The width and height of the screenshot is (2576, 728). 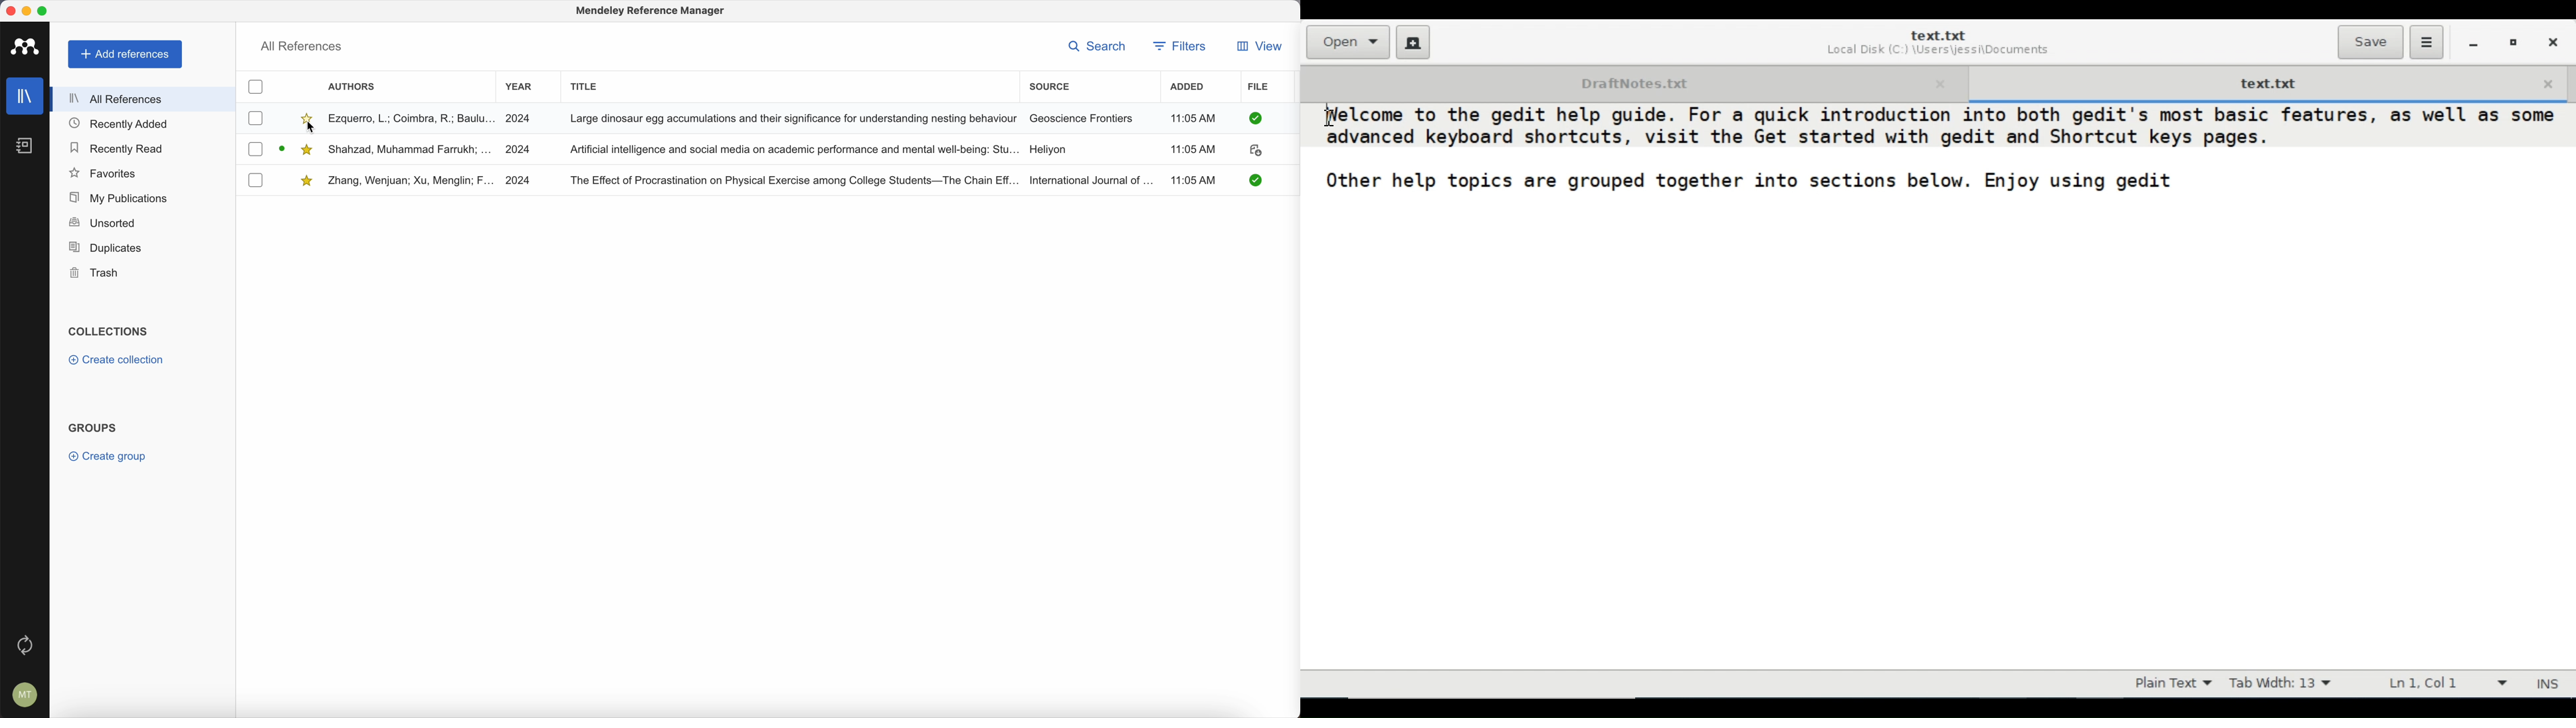 What do you see at coordinates (1260, 87) in the screenshot?
I see `file` at bounding box center [1260, 87].